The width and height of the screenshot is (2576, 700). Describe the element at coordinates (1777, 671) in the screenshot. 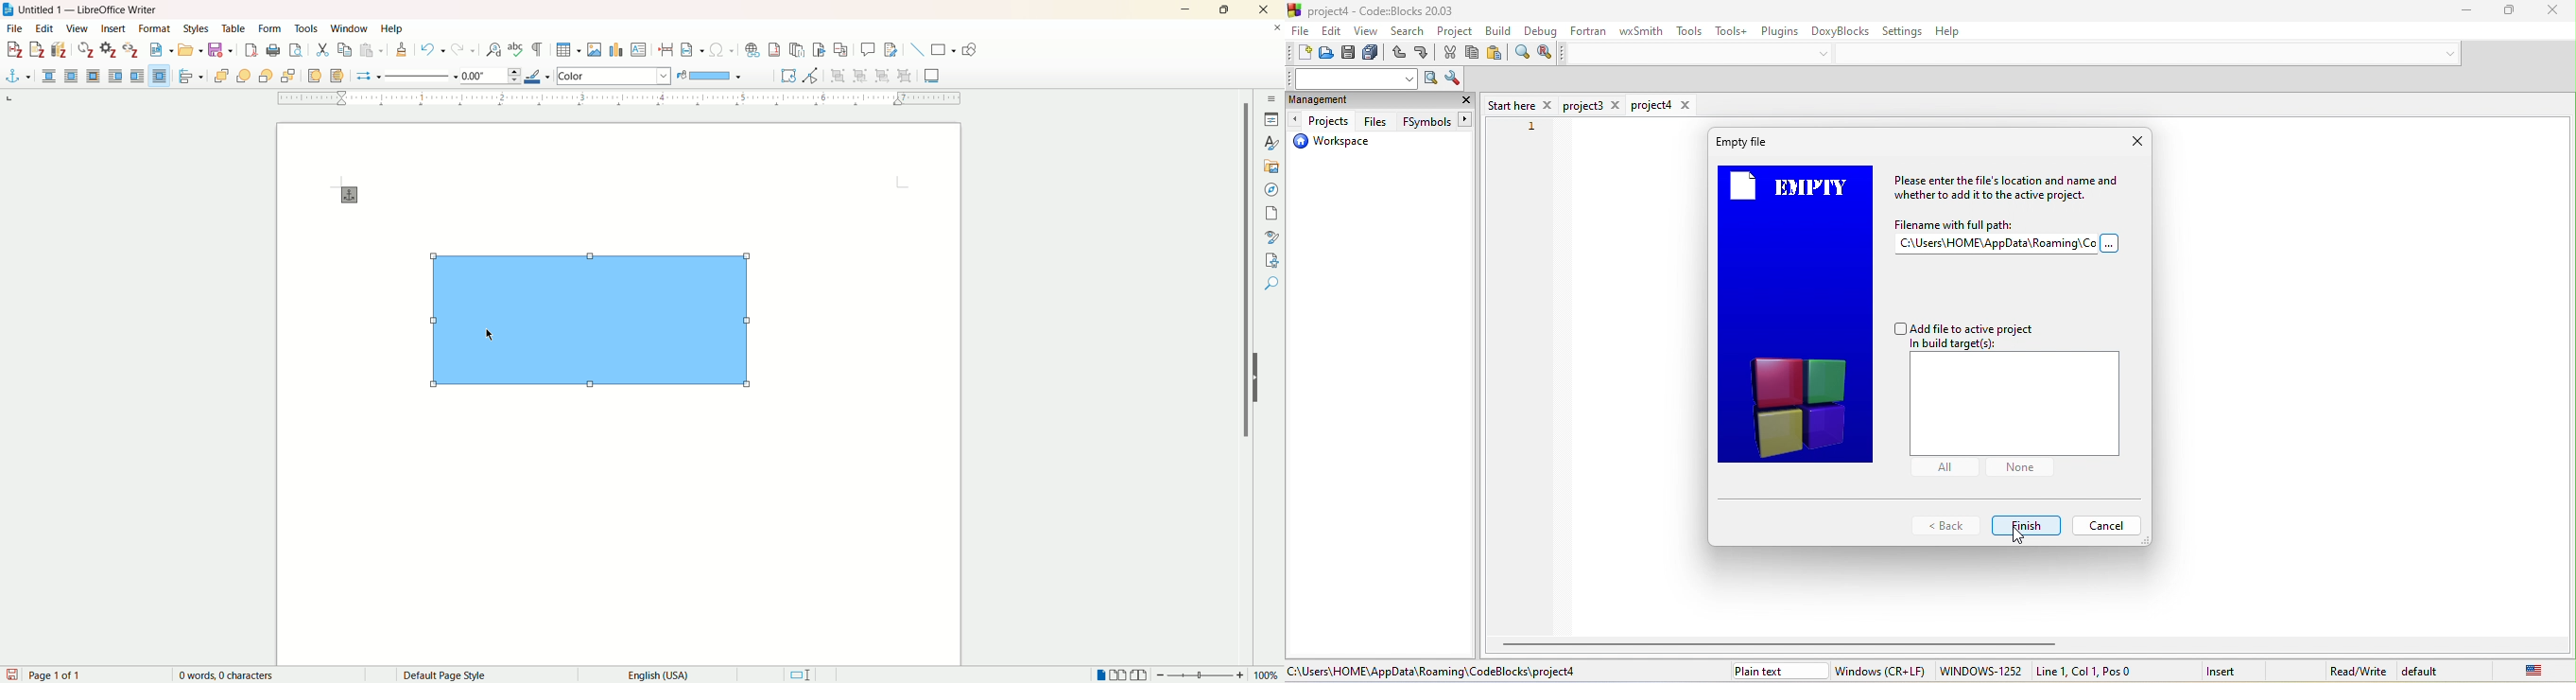

I see `plain text` at that location.